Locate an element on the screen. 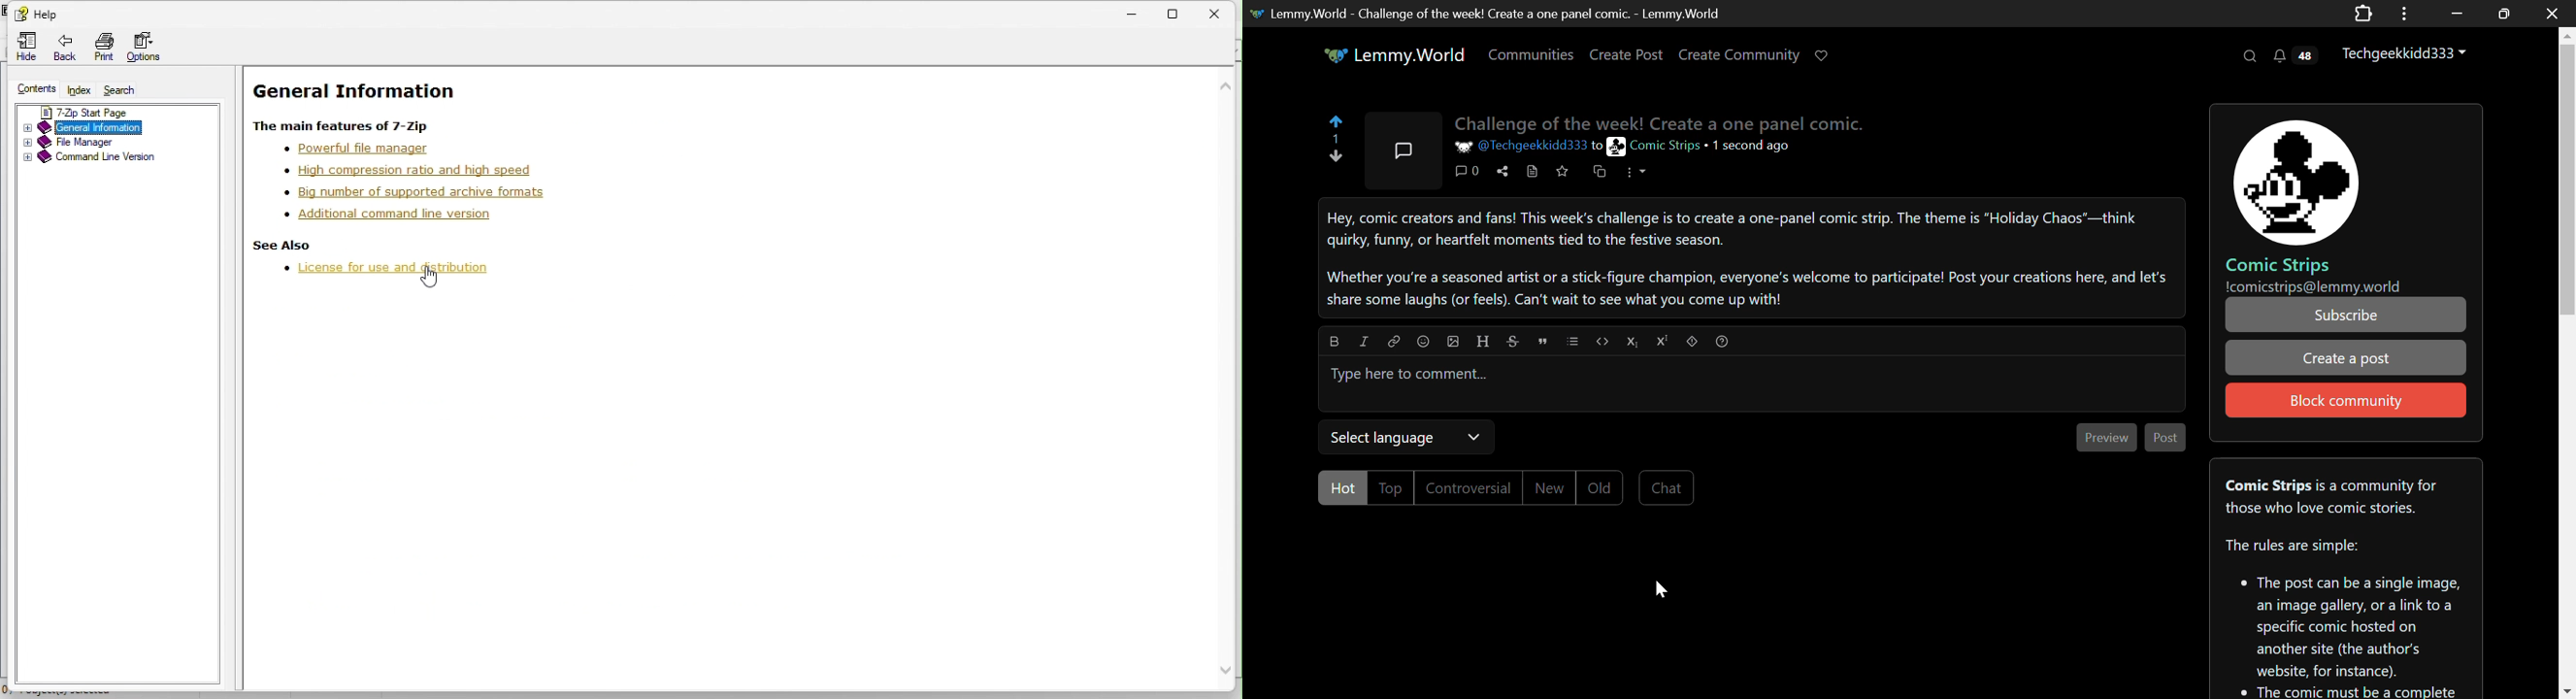 Image resolution: width=2576 pixels, height=700 pixels. Search is located at coordinates (118, 89).